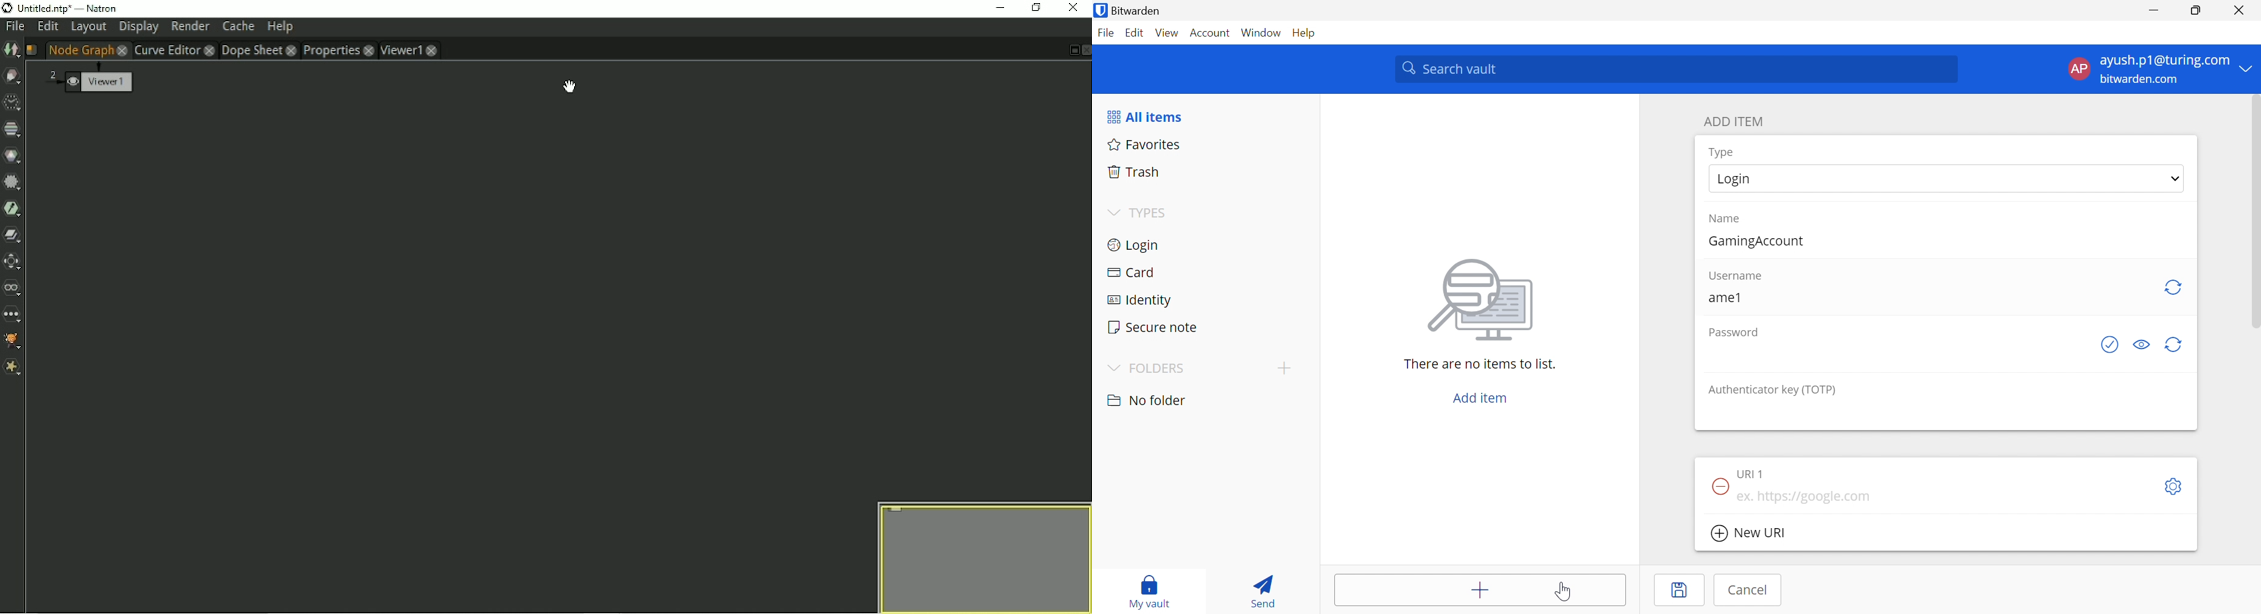 The width and height of the screenshot is (2268, 616). I want to click on Login, so click(1737, 179).